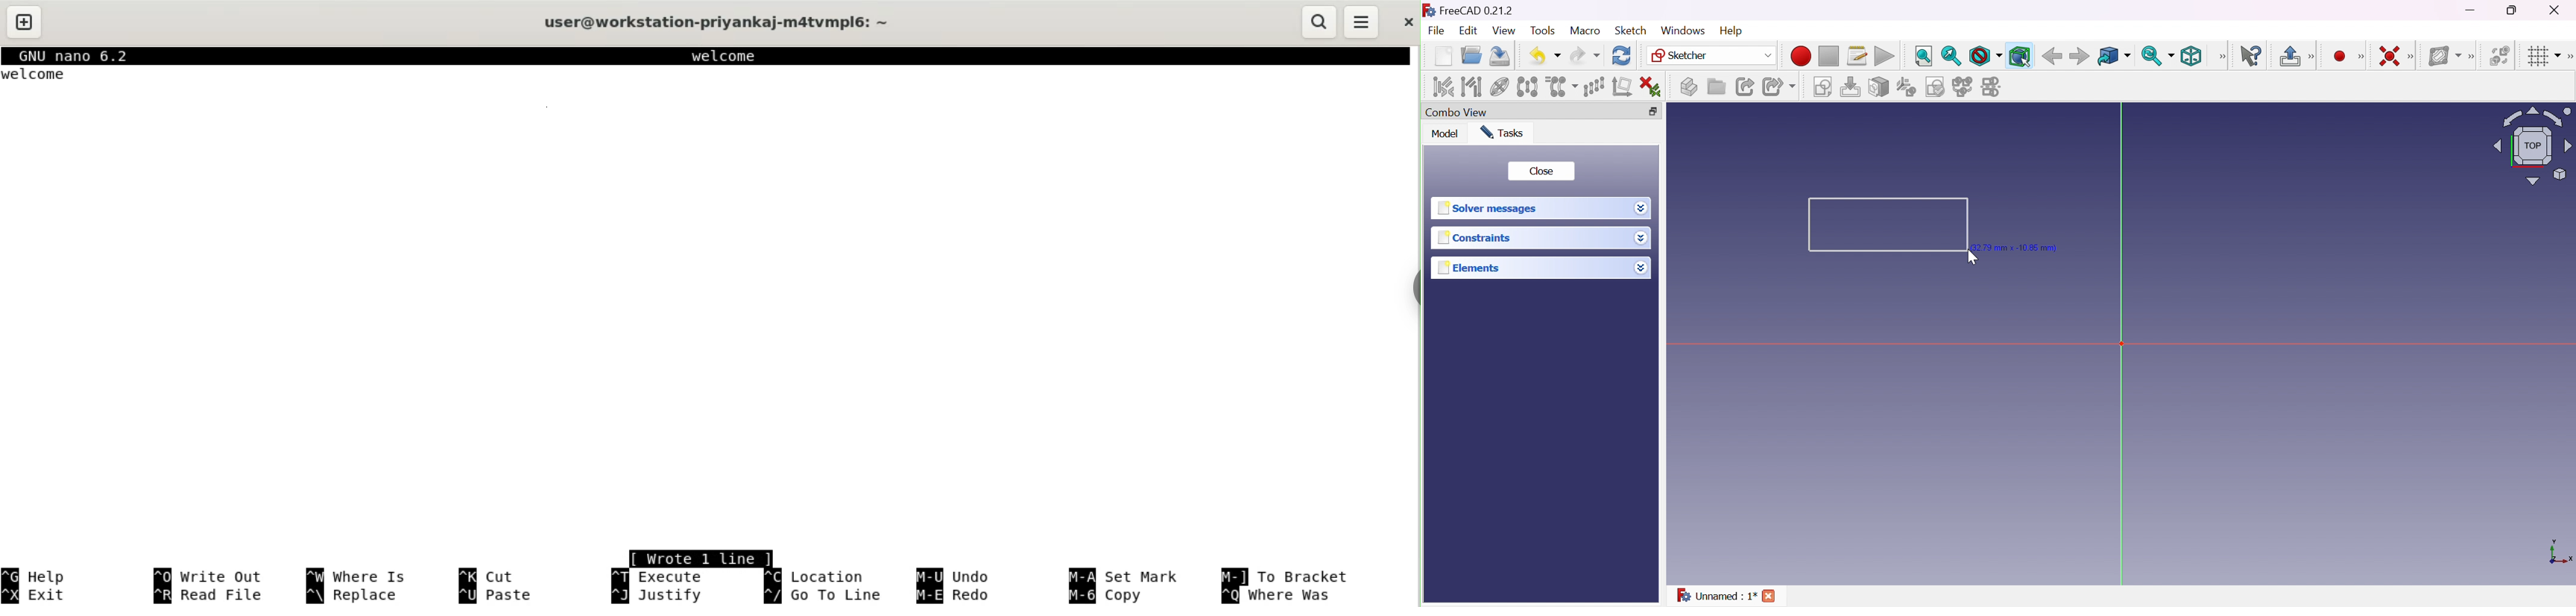 This screenshot has height=616, width=2576. I want to click on Close, so click(2556, 11).